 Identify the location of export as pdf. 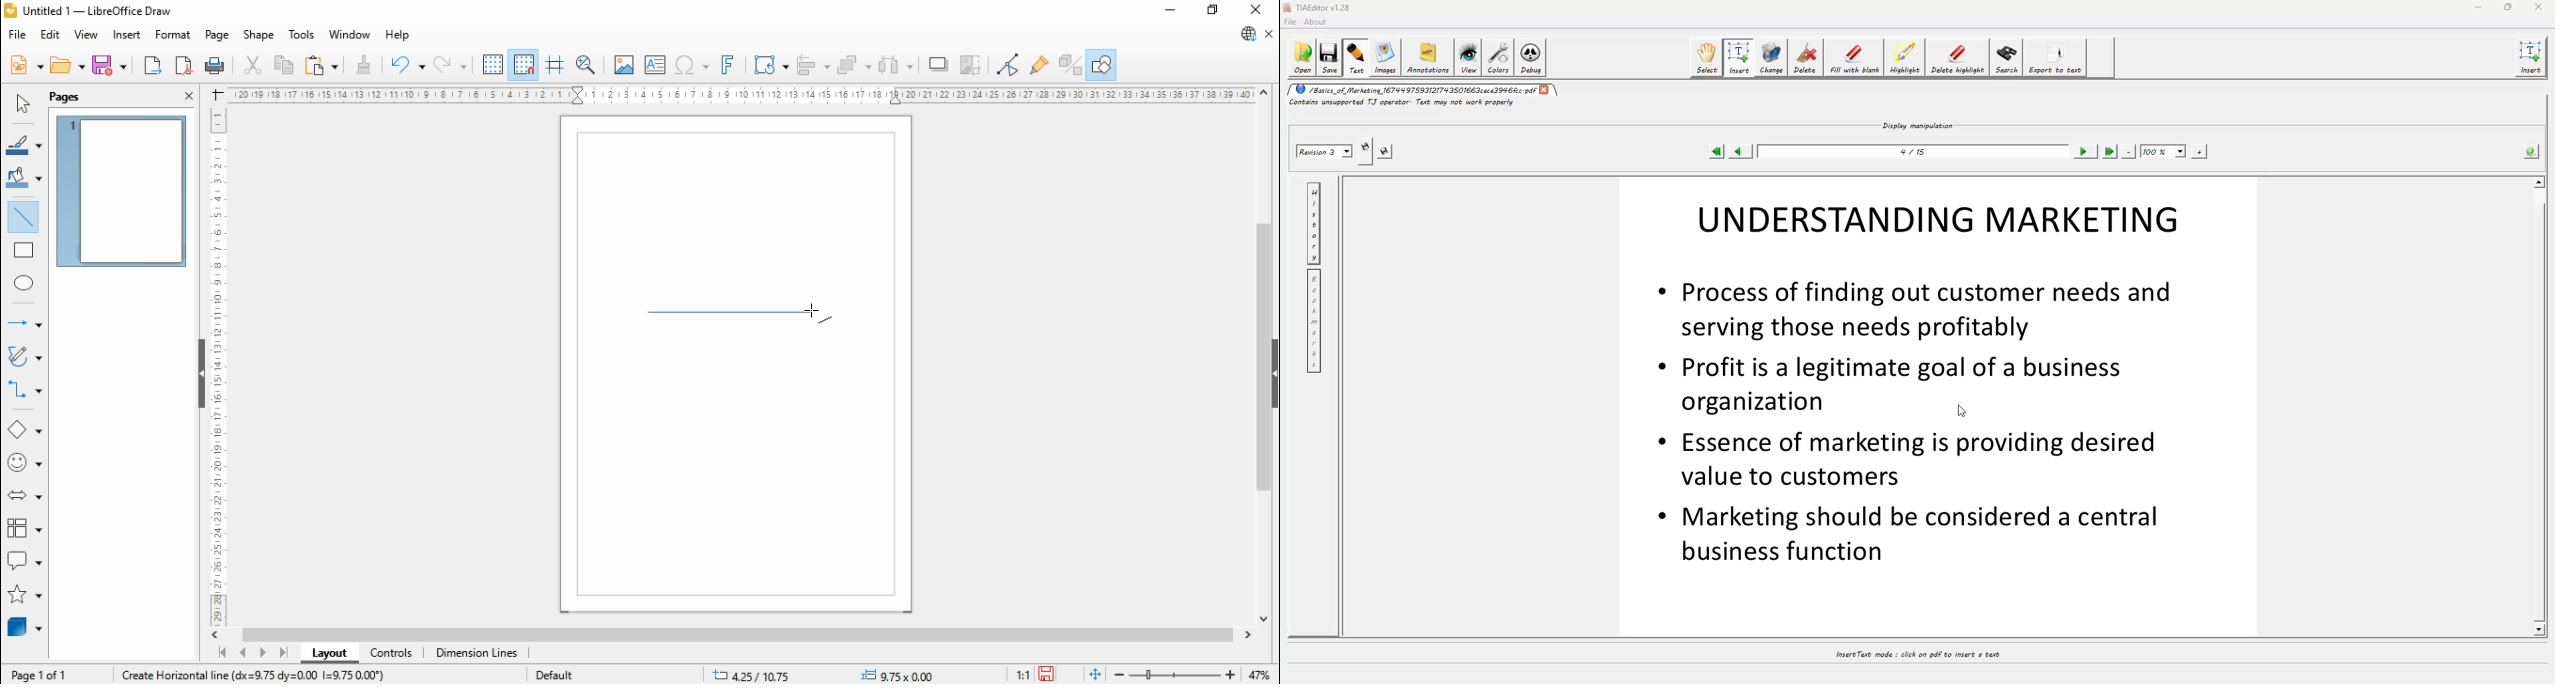
(185, 66).